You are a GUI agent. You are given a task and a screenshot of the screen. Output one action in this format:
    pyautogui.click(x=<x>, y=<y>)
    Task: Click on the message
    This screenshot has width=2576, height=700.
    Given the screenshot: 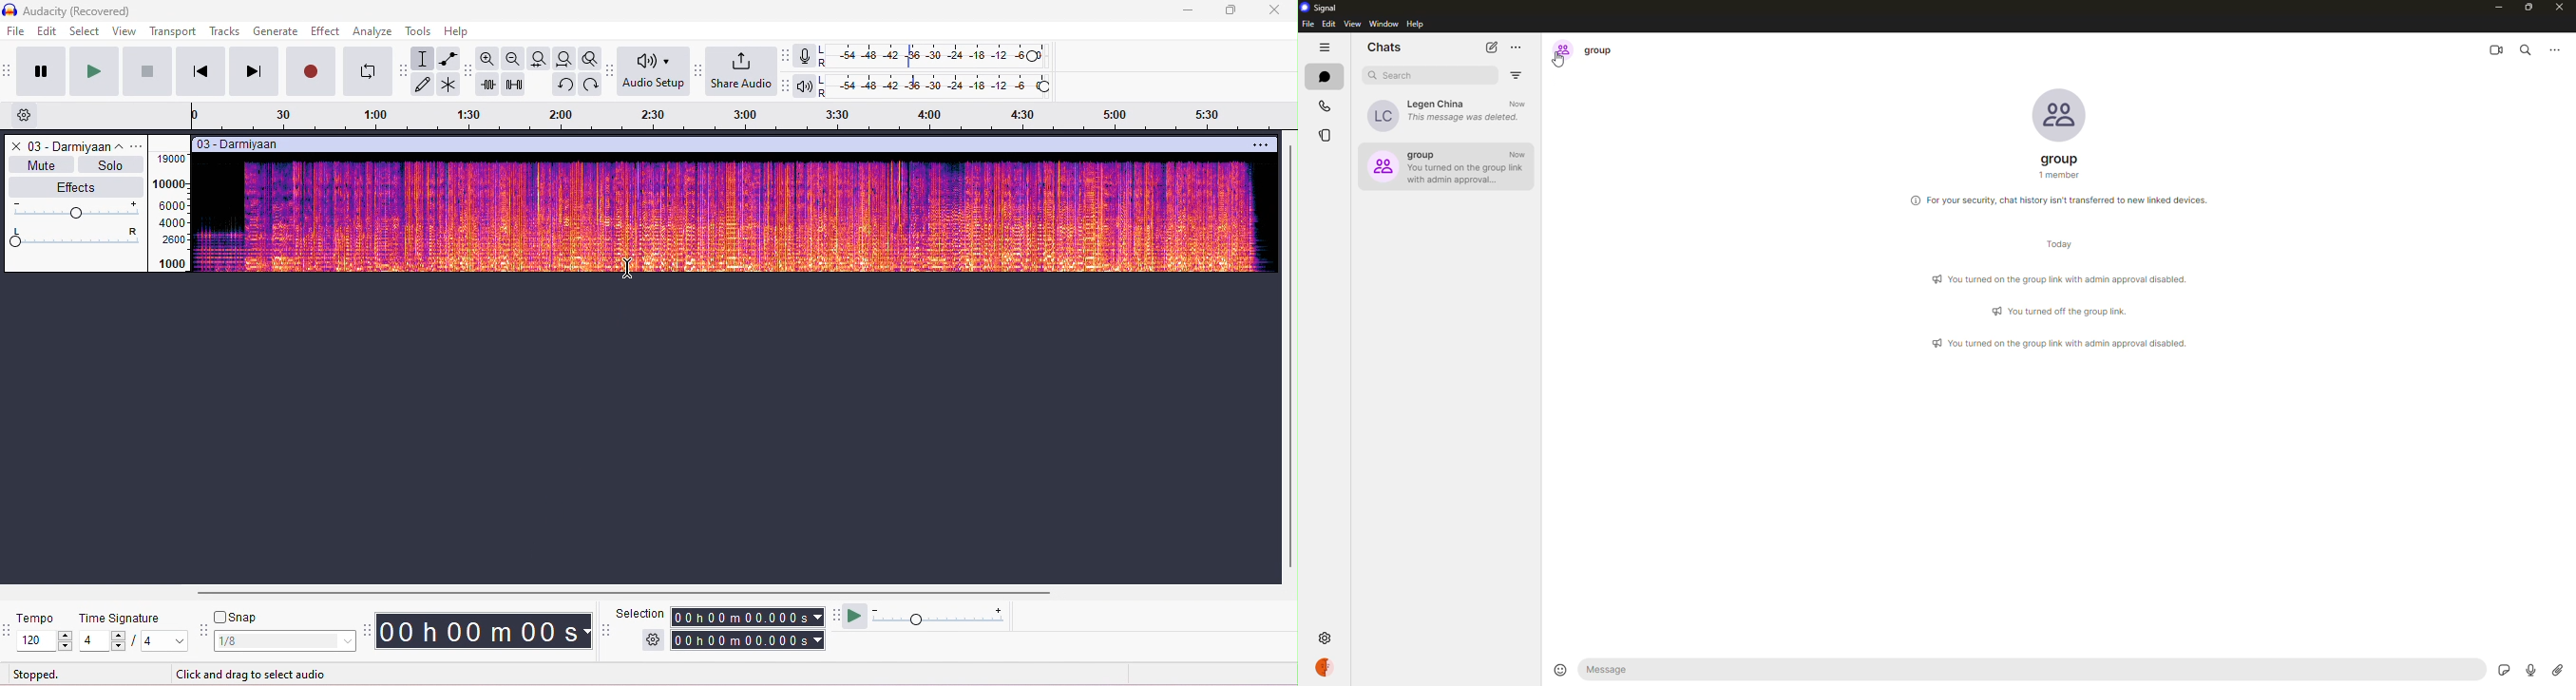 What is the action you would take?
    pyautogui.click(x=1626, y=671)
    